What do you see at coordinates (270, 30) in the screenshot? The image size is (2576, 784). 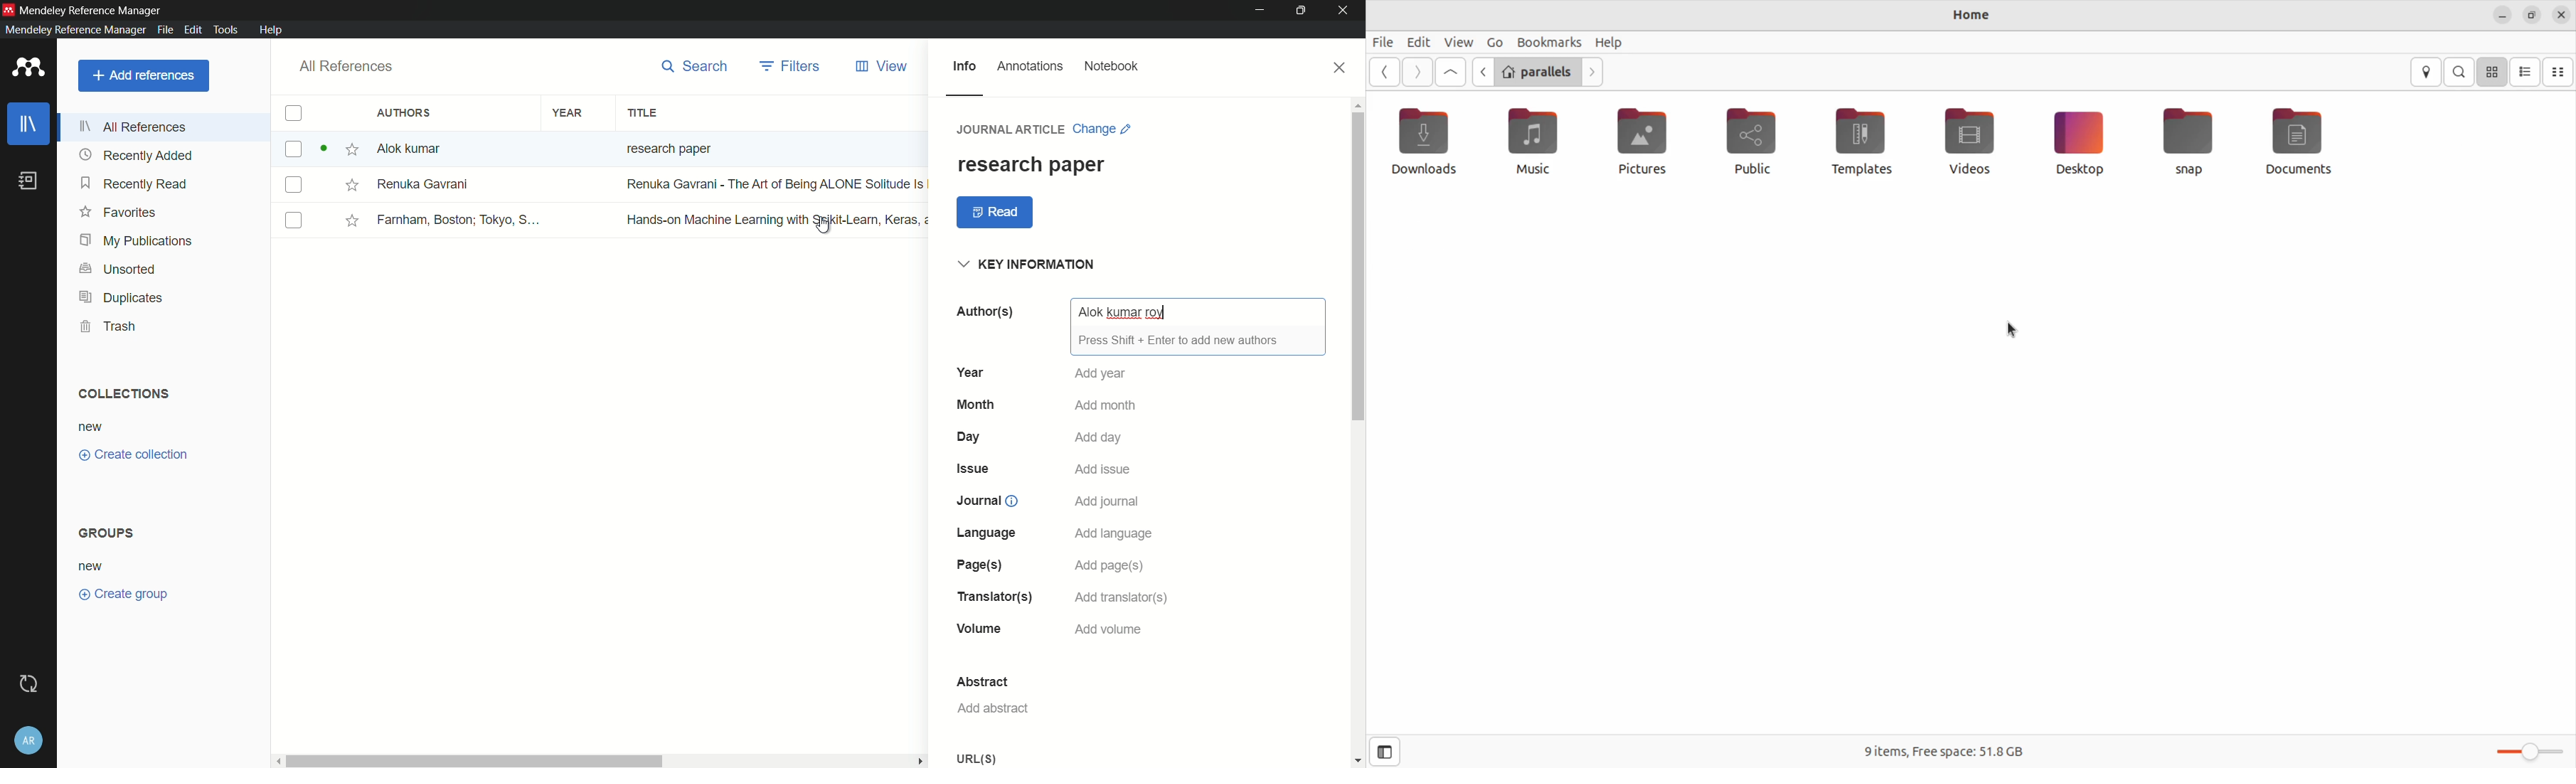 I see `help menu` at bounding box center [270, 30].